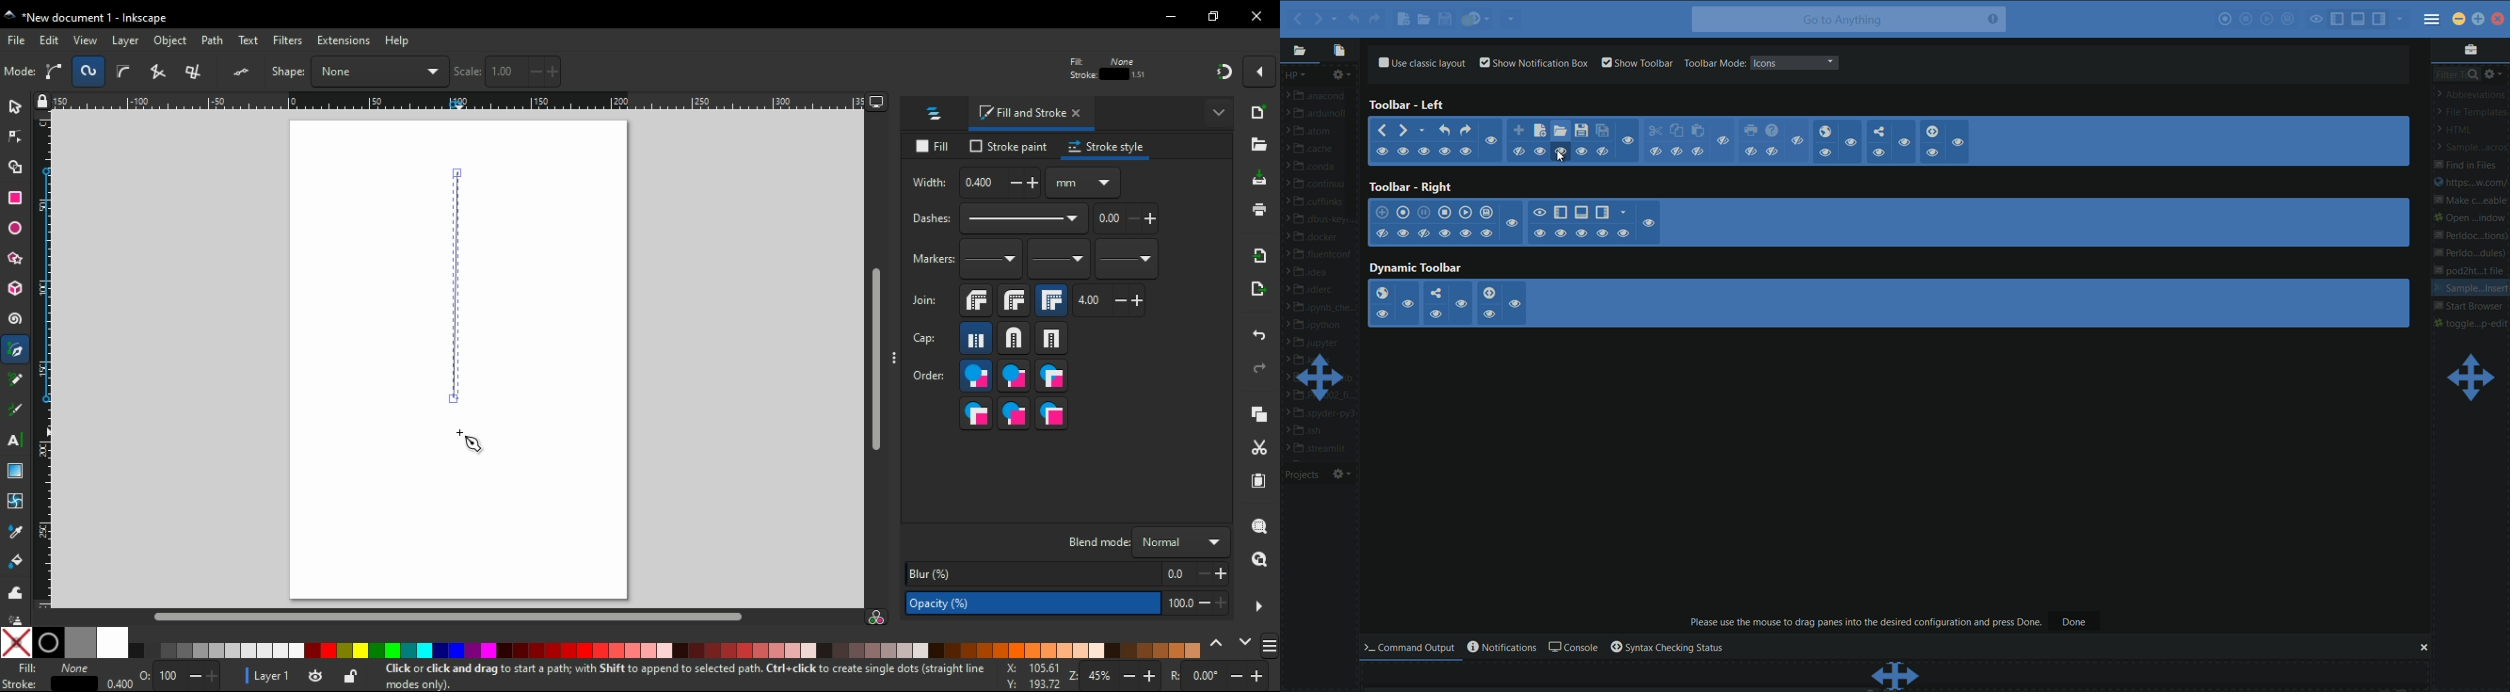  I want to click on show/hide, so click(1446, 151).